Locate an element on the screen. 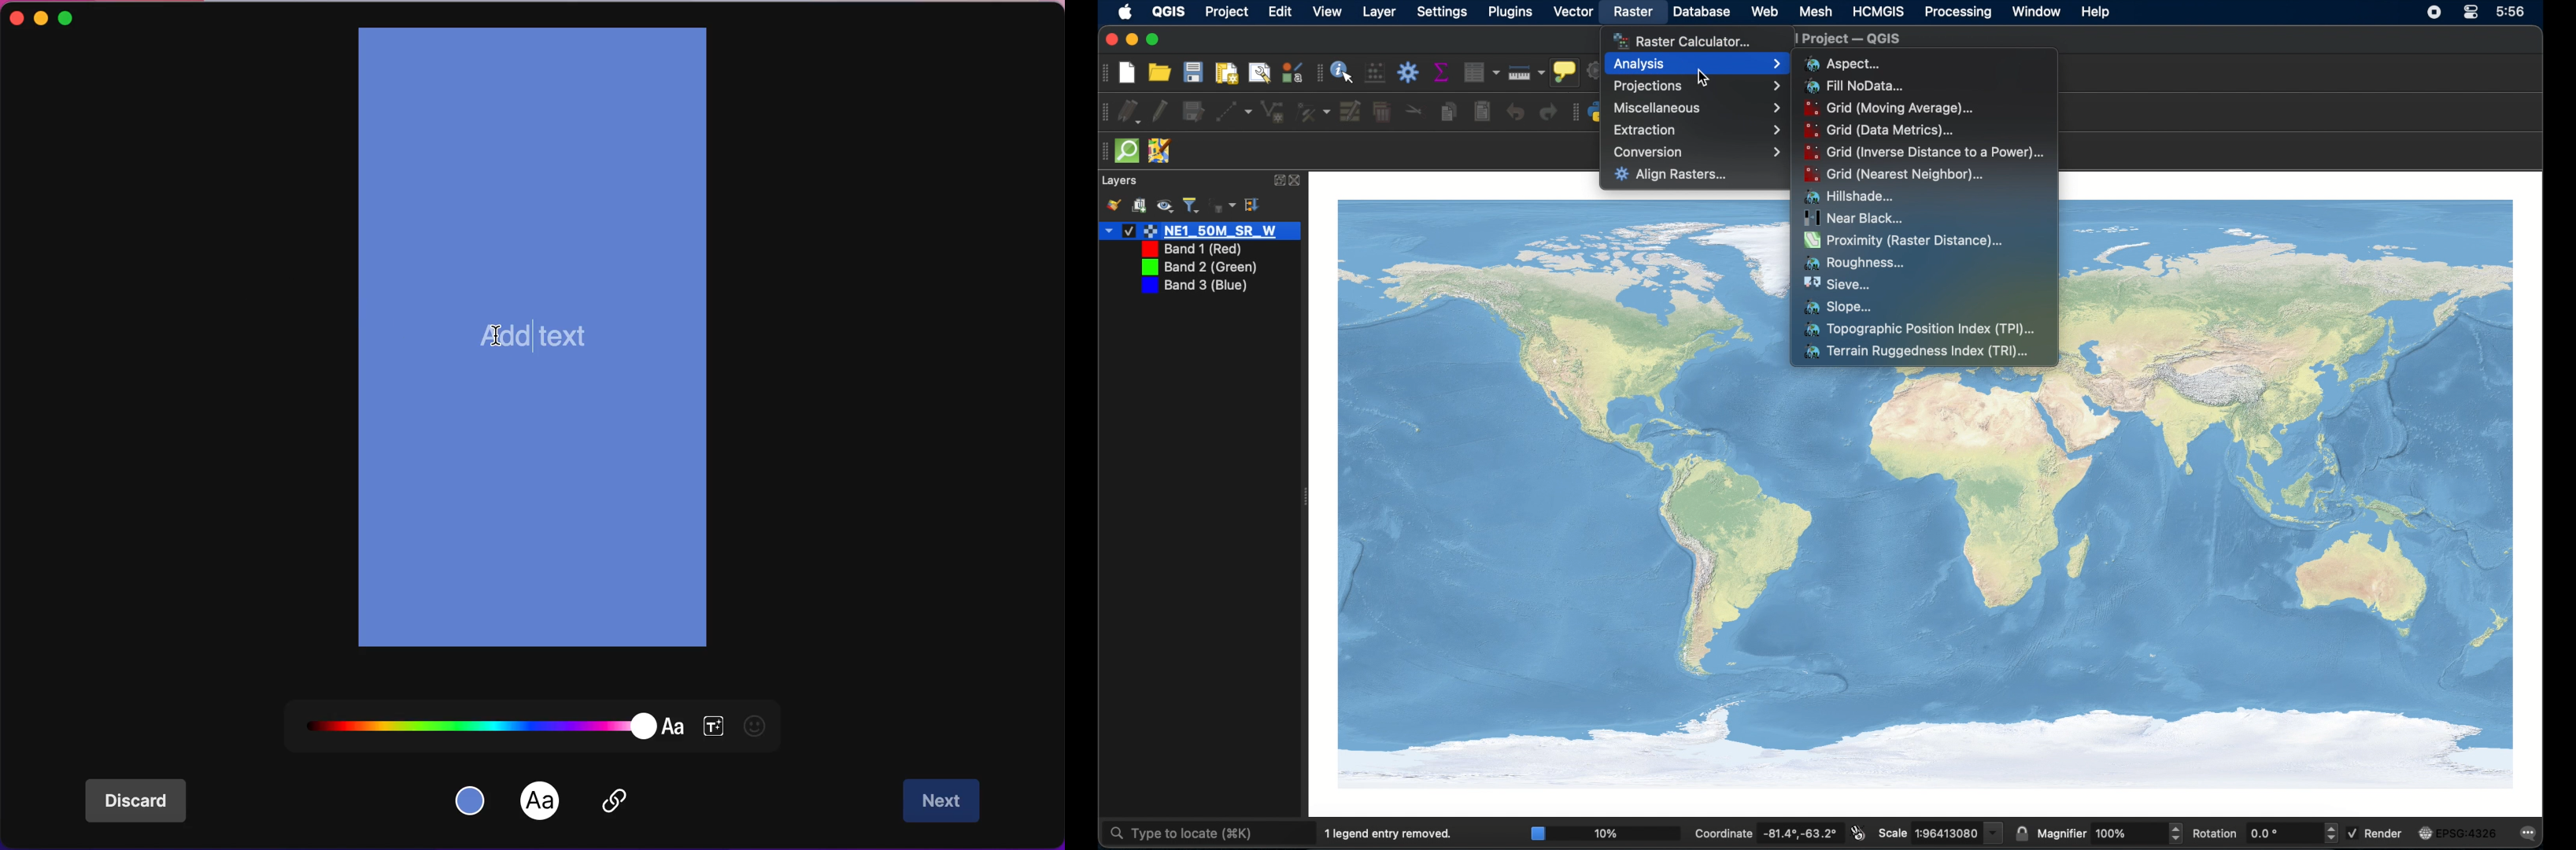 This screenshot has height=868, width=2576. paste features is located at coordinates (1481, 110).